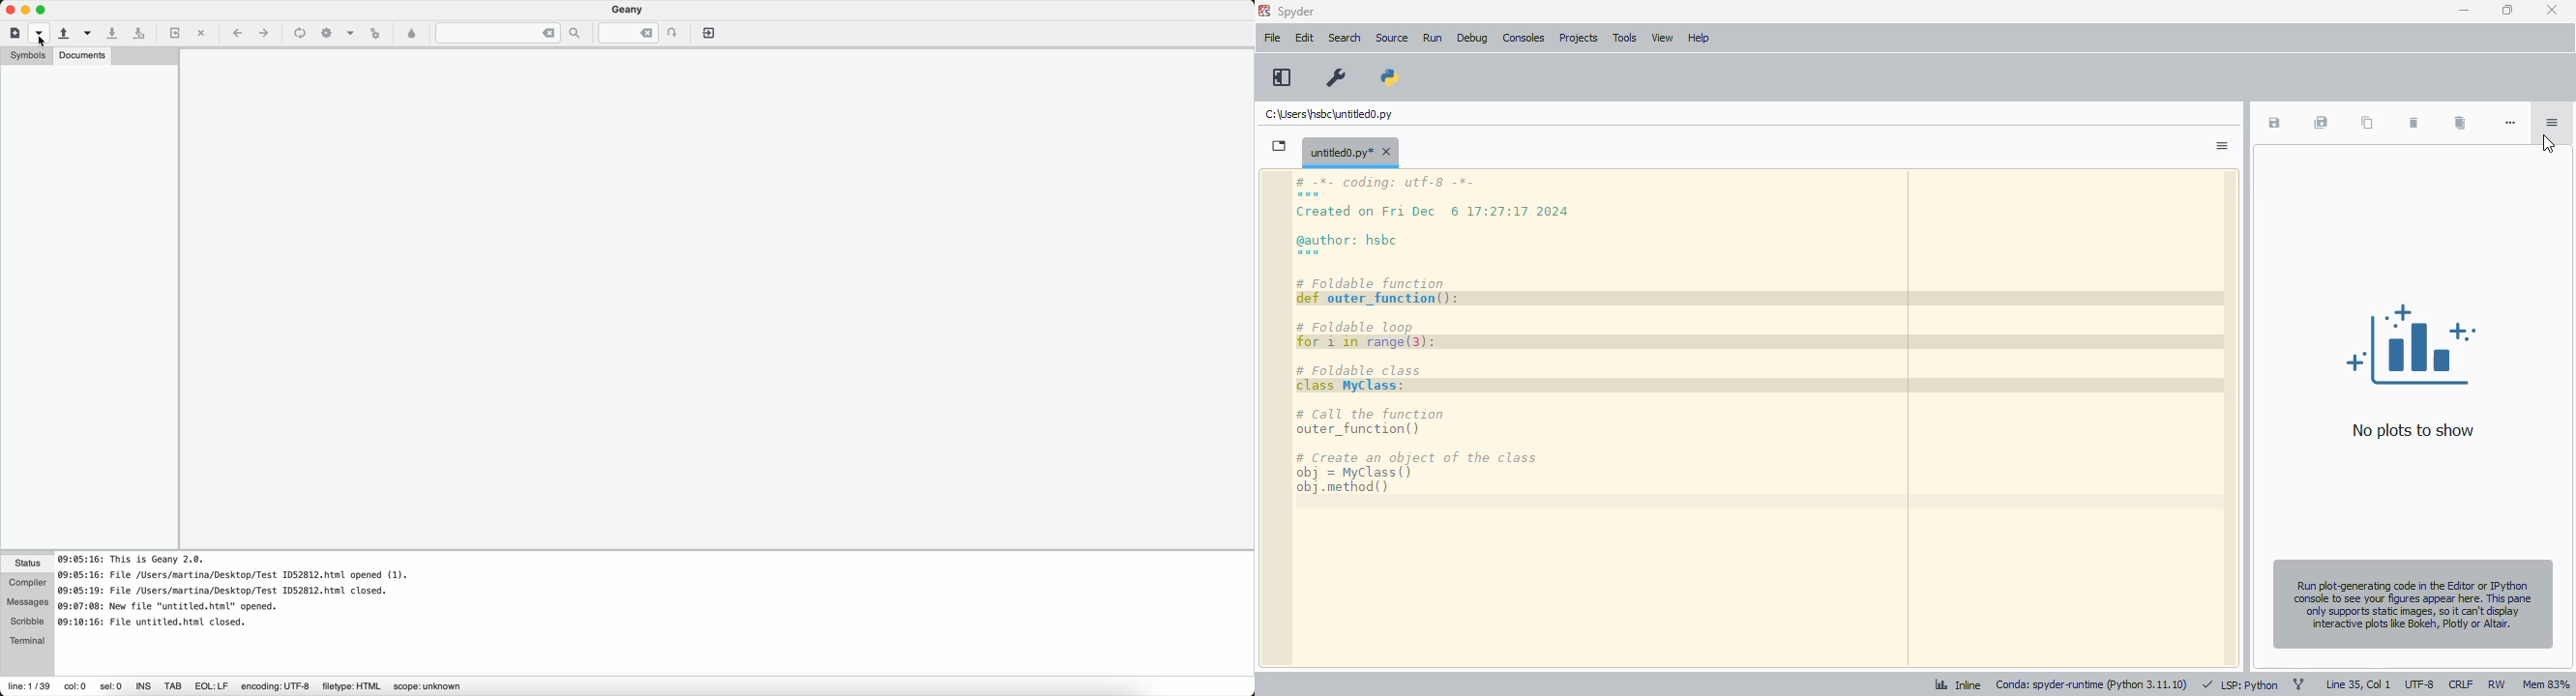  I want to click on remove plot, so click(2413, 124).